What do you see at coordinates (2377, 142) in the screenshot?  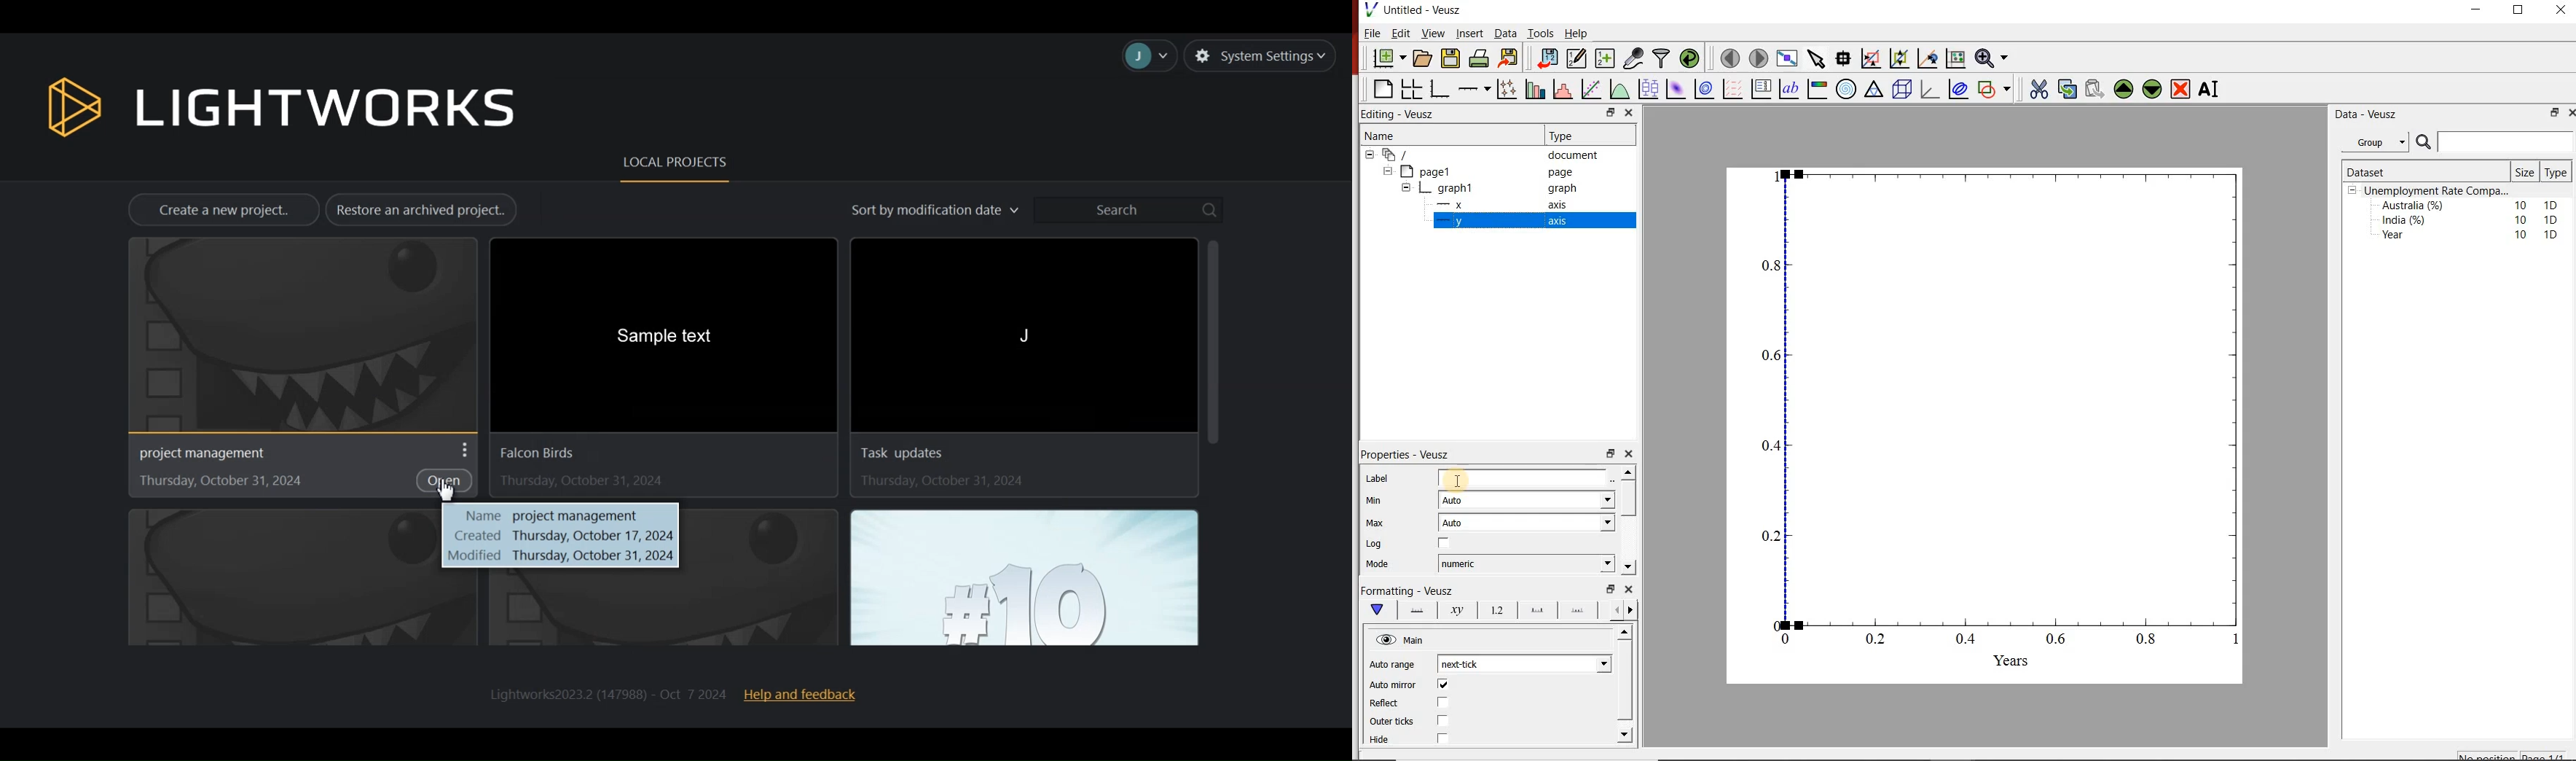 I see `Group` at bounding box center [2377, 142].